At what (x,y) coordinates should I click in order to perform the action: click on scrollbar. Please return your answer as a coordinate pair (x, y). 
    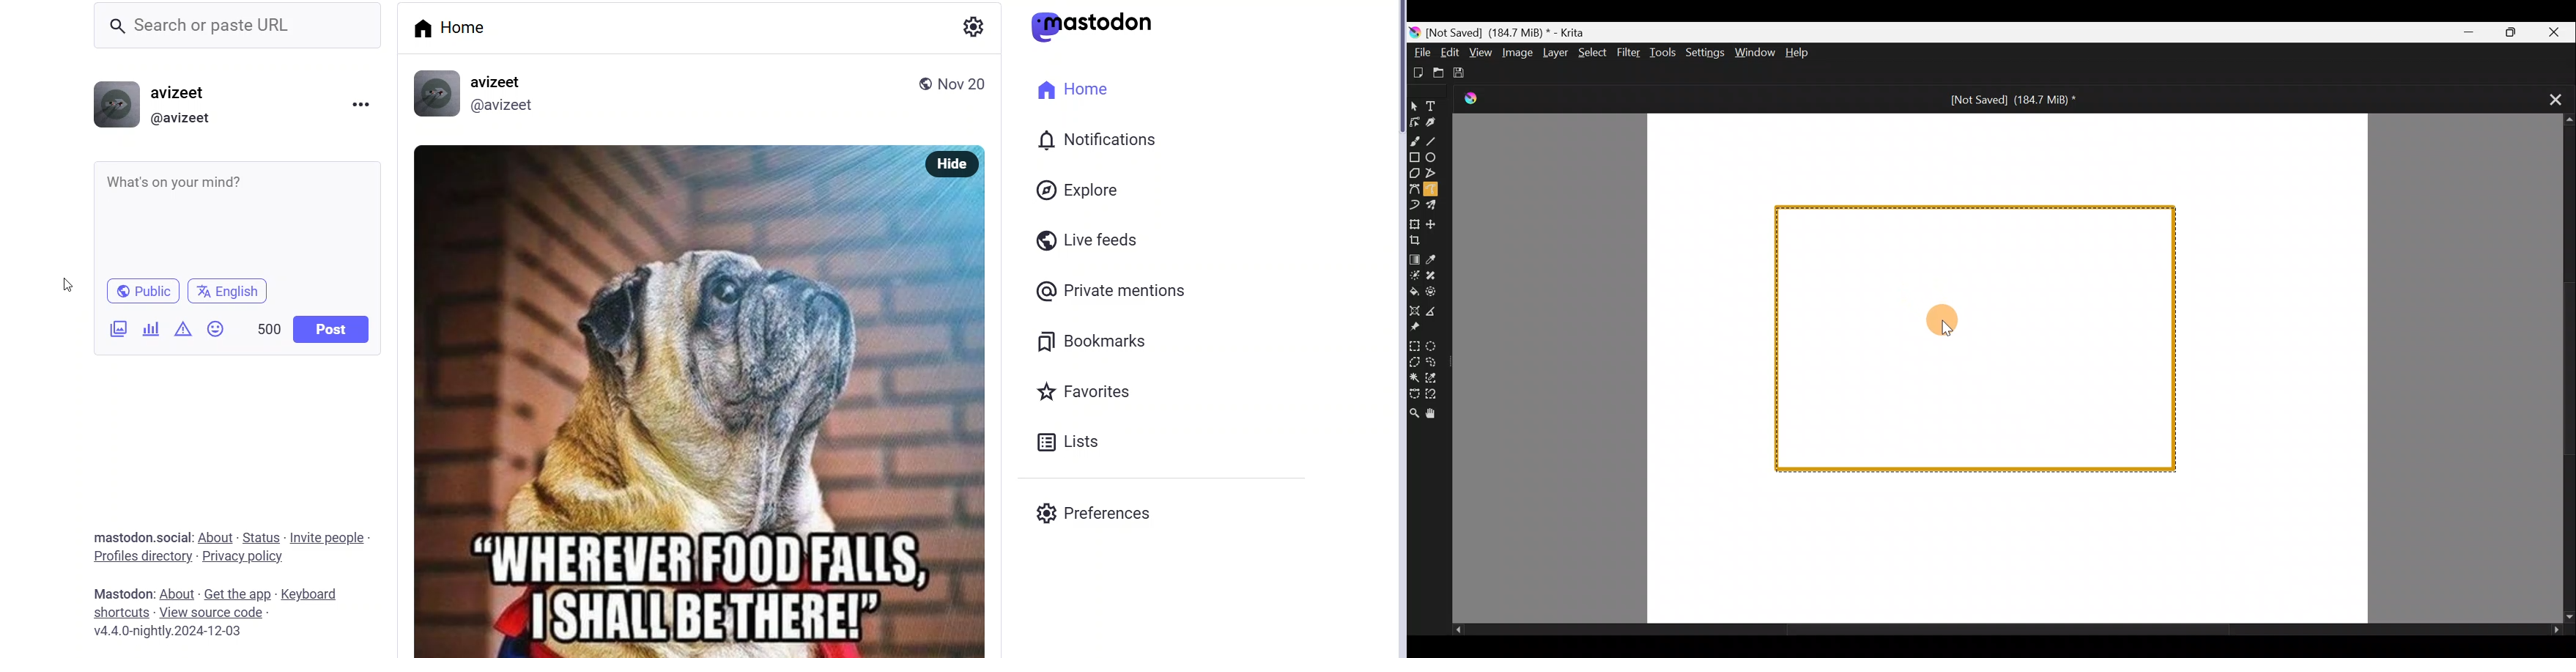
    Looking at the image, I should click on (1398, 329).